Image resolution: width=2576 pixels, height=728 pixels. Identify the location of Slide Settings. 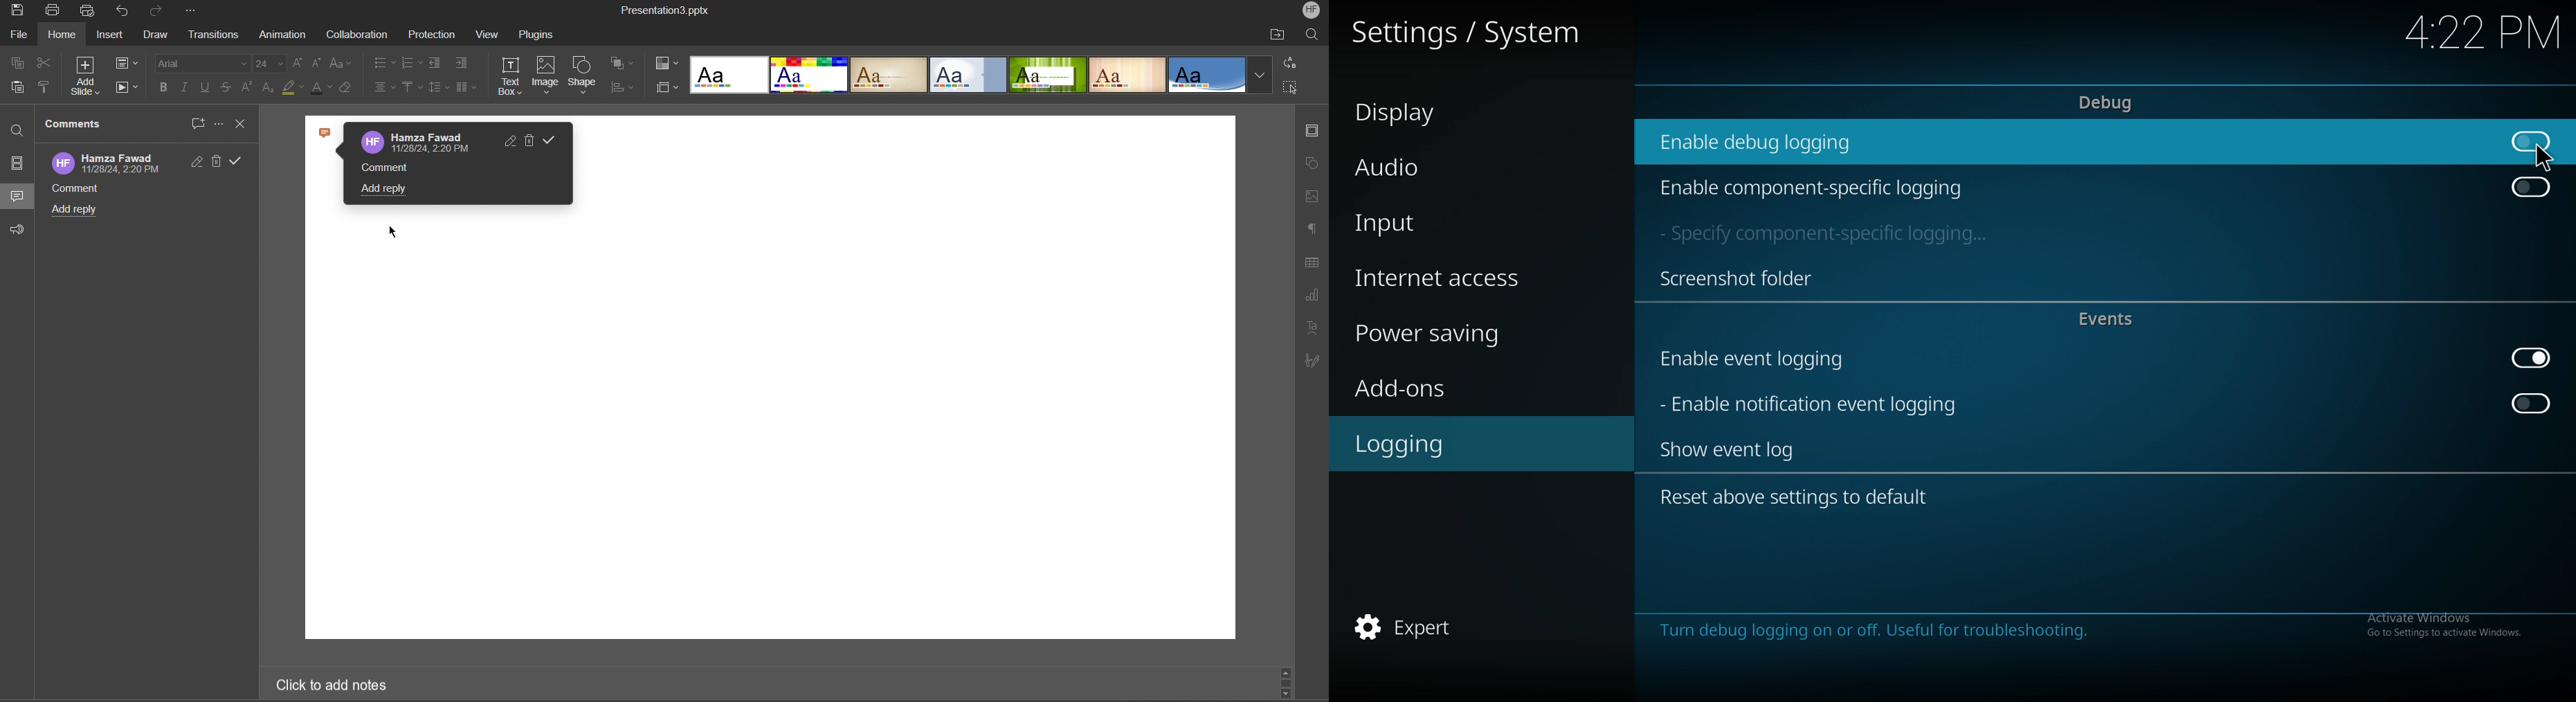
(1313, 131).